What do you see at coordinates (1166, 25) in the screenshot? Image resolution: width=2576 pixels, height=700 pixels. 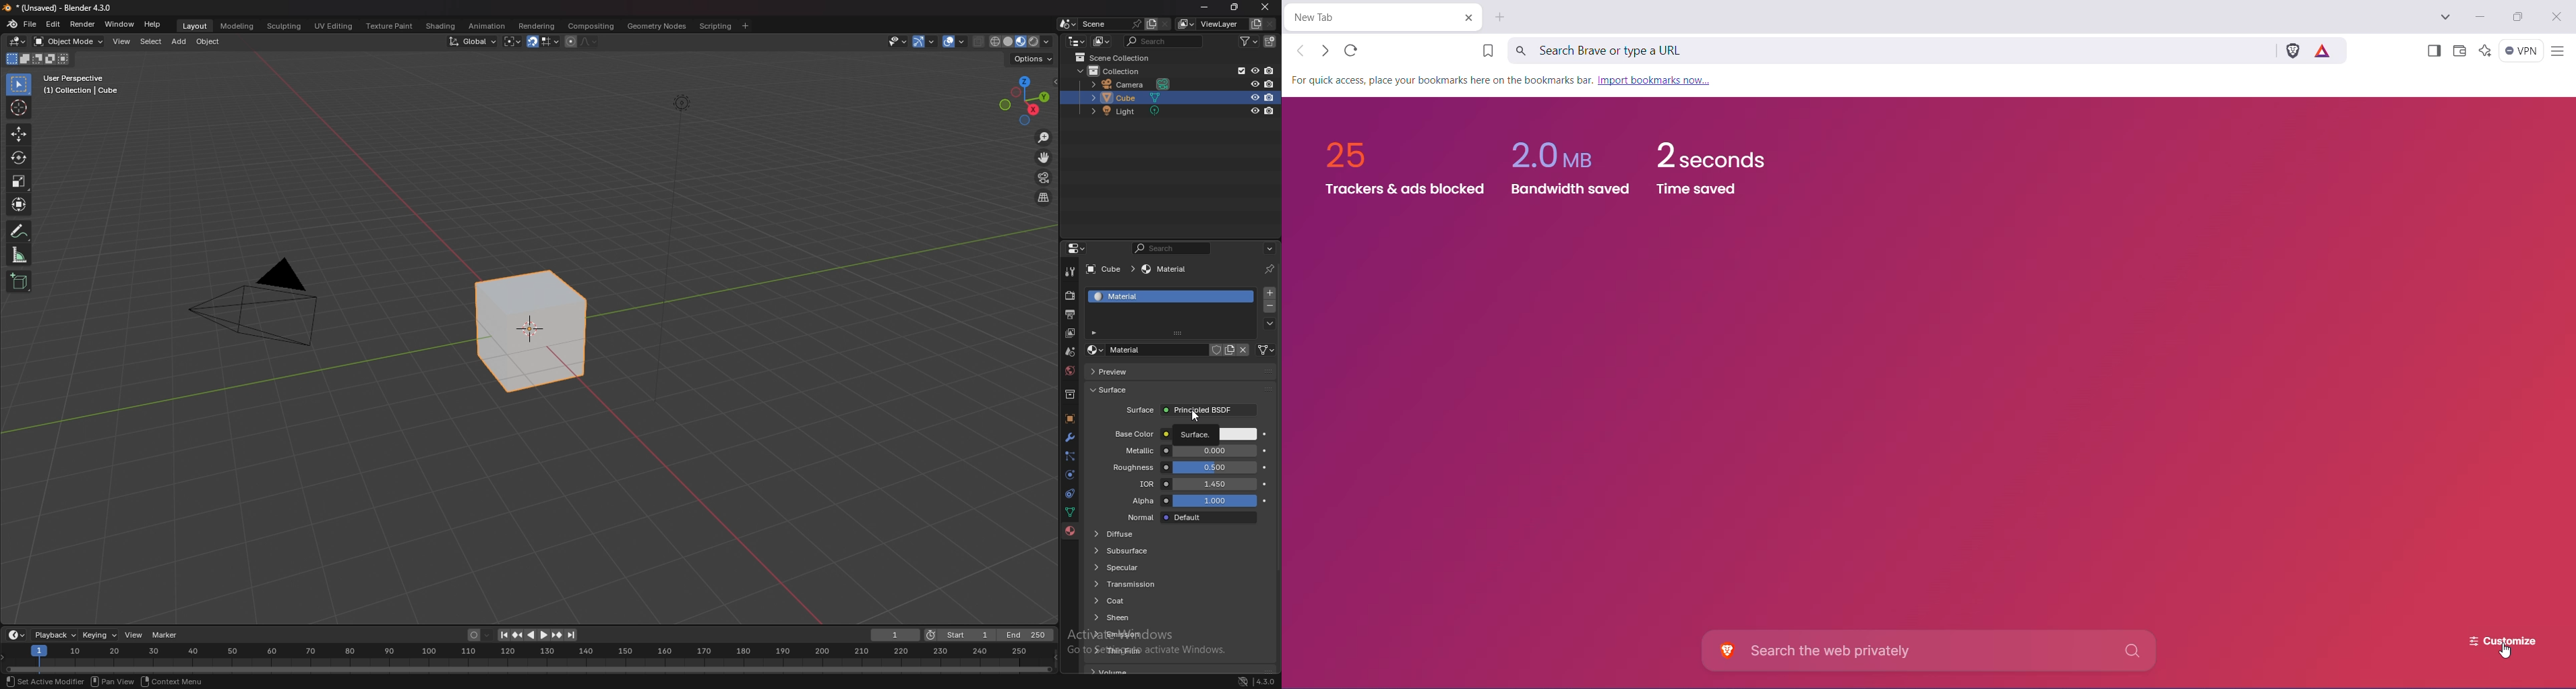 I see `delete scene` at bounding box center [1166, 25].